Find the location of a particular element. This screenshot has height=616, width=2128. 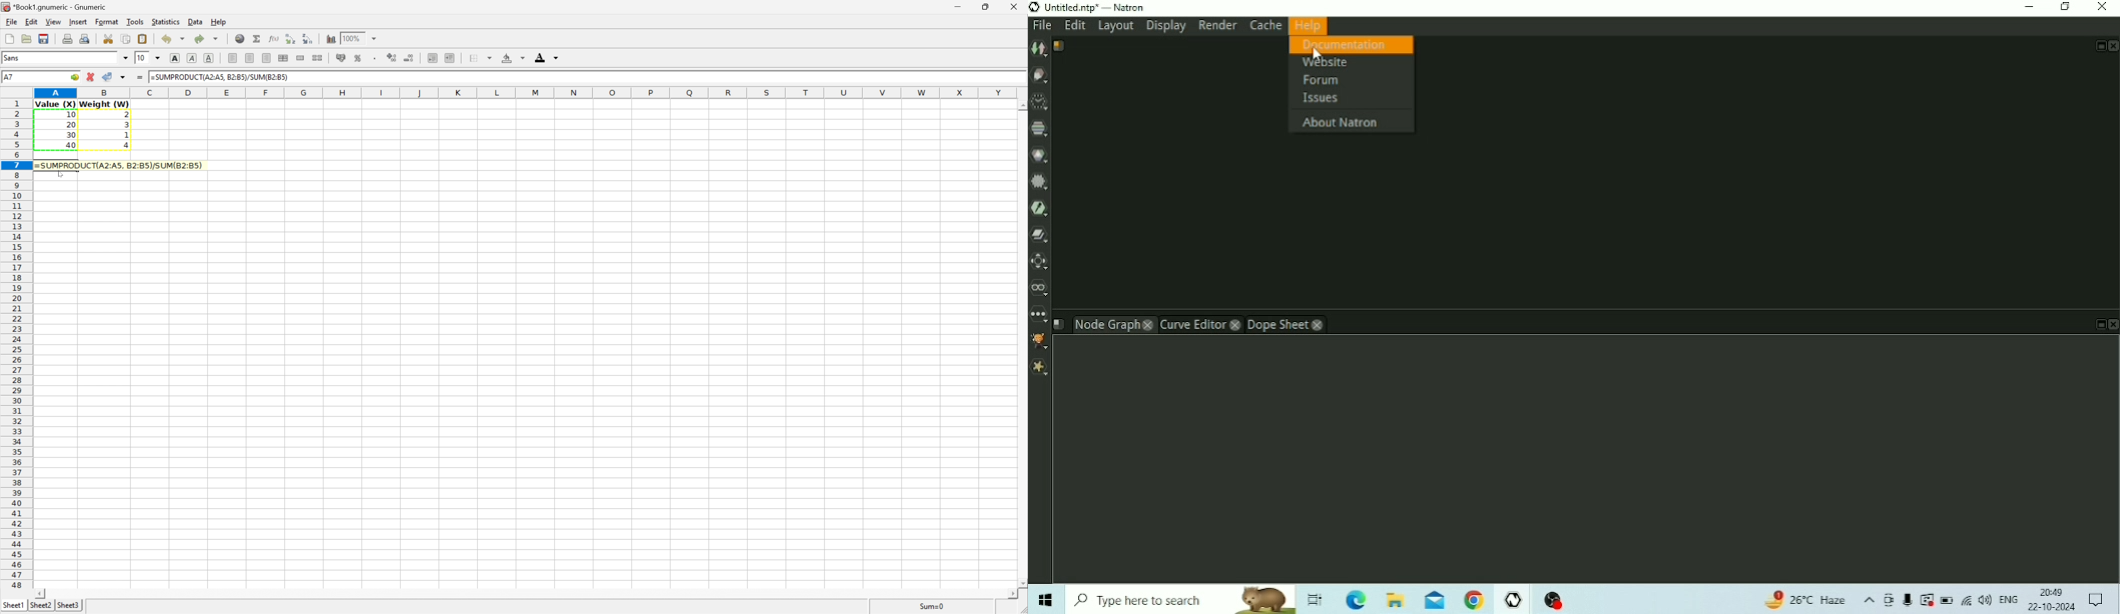

Paste clipboard is located at coordinates (143, 37).